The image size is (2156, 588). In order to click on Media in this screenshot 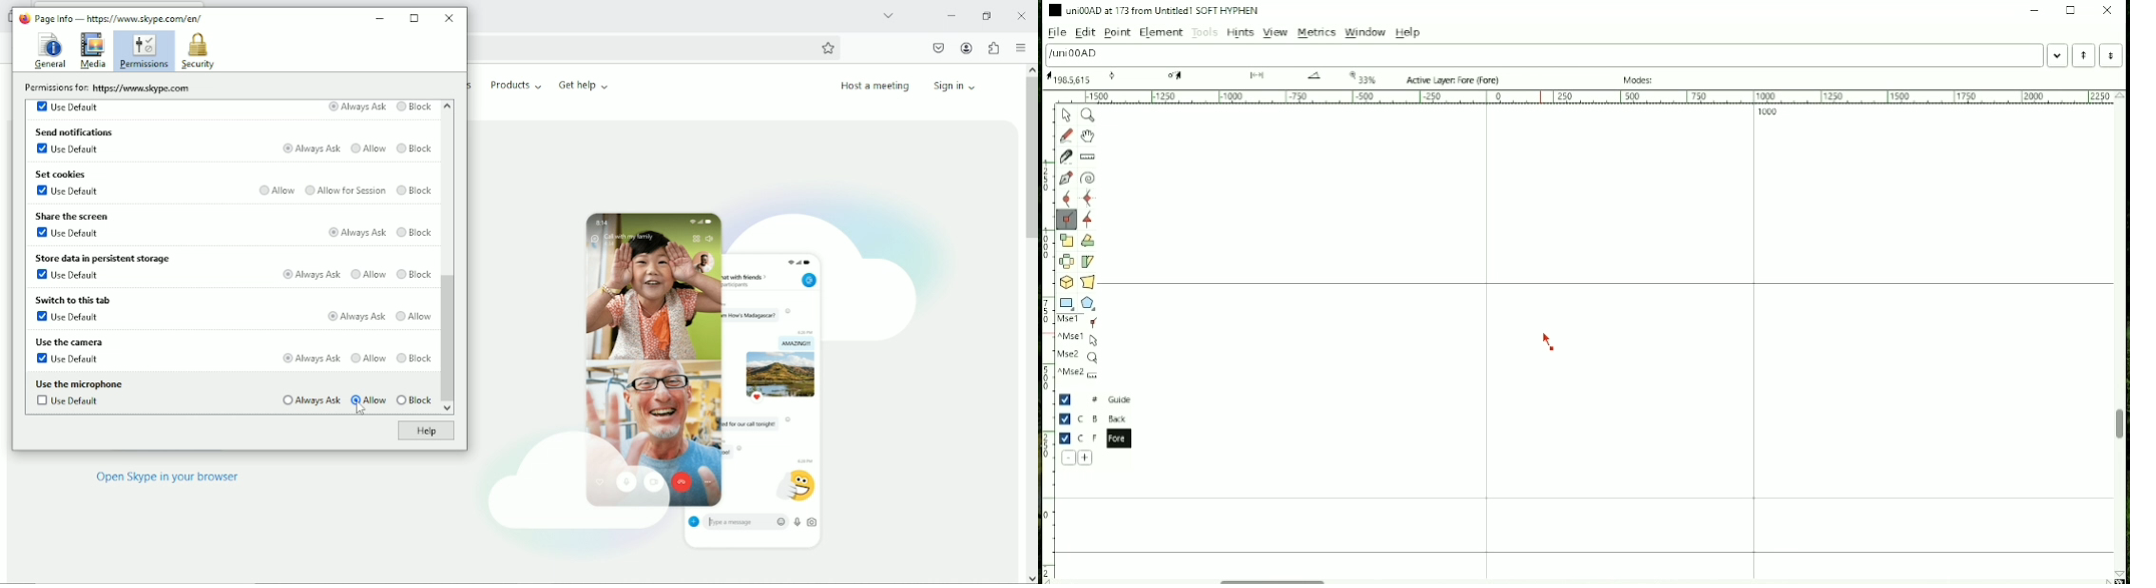, I will do `click(92, 50)`.